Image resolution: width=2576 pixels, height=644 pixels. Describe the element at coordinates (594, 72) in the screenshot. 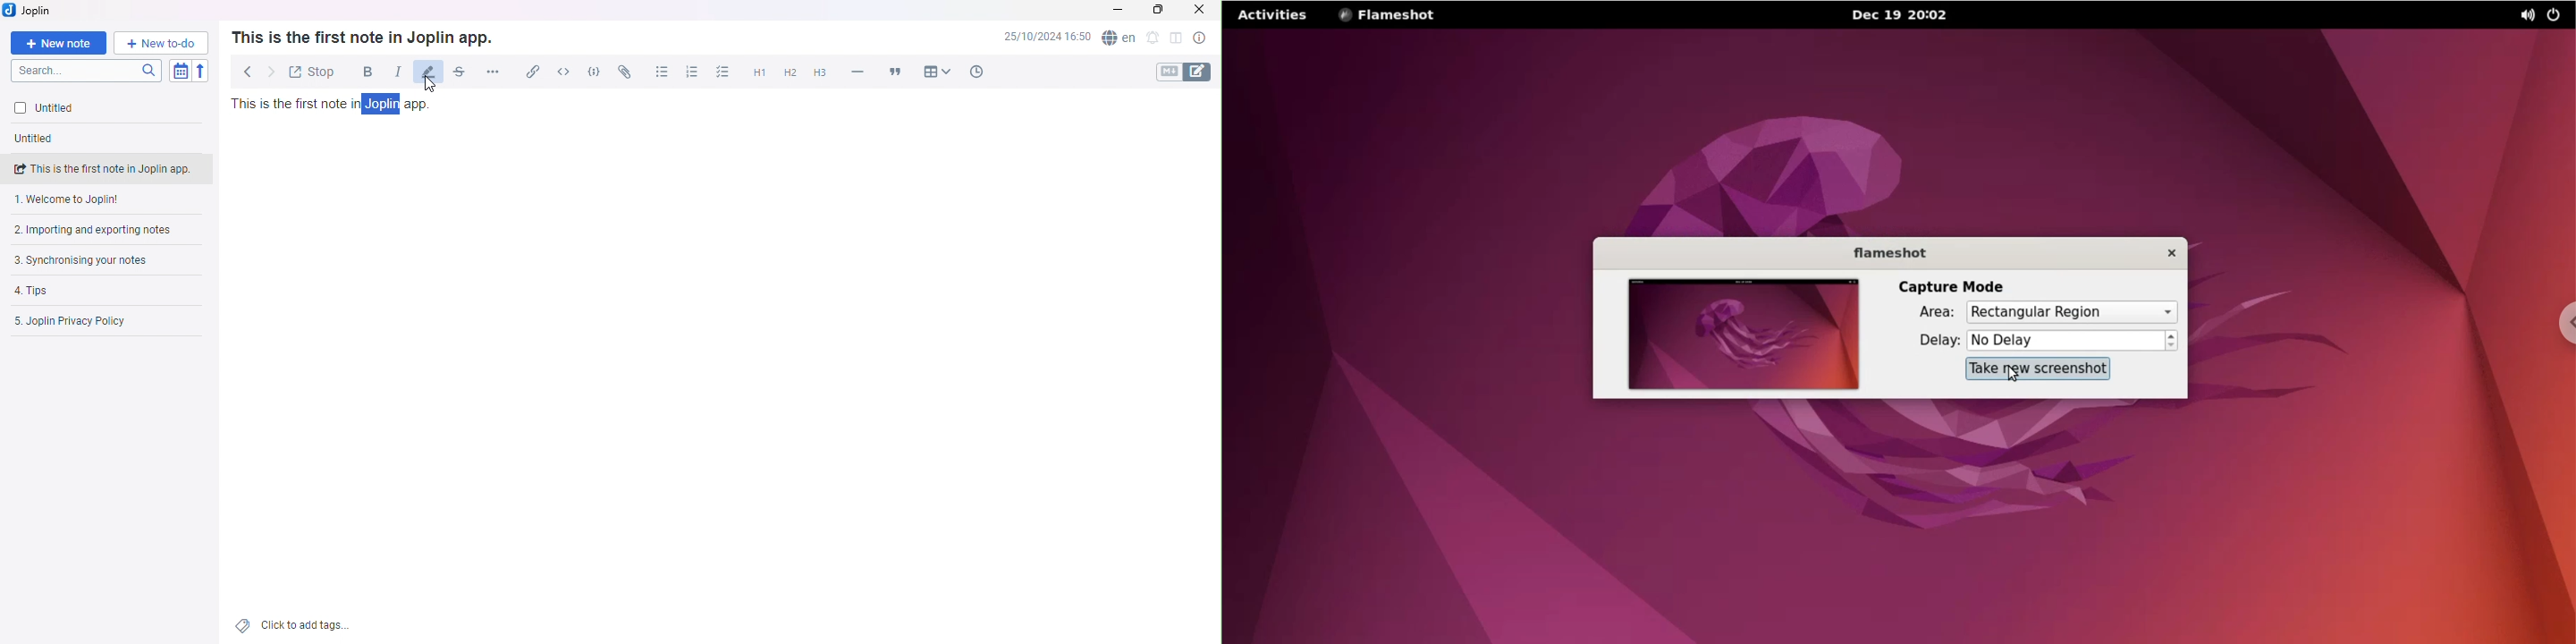

I see `Code block` at that location.